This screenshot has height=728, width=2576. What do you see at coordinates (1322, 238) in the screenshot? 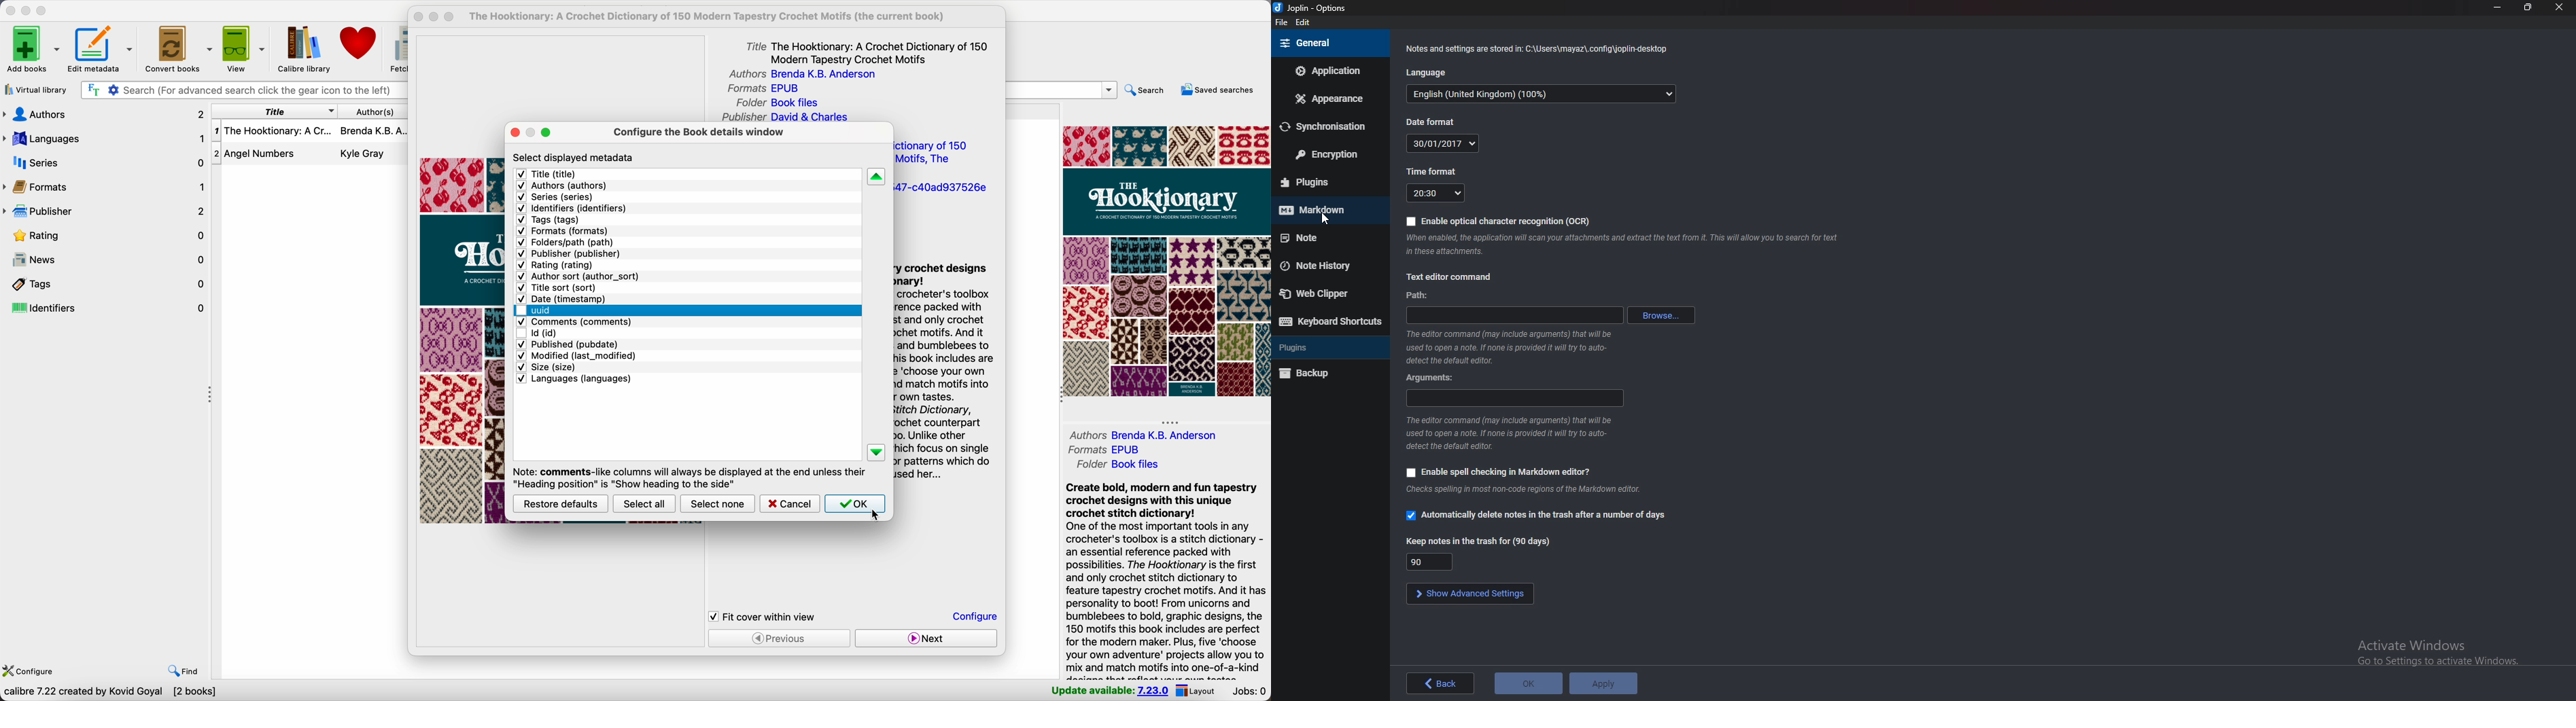
I see `note` at bounding box center [1322, 238].